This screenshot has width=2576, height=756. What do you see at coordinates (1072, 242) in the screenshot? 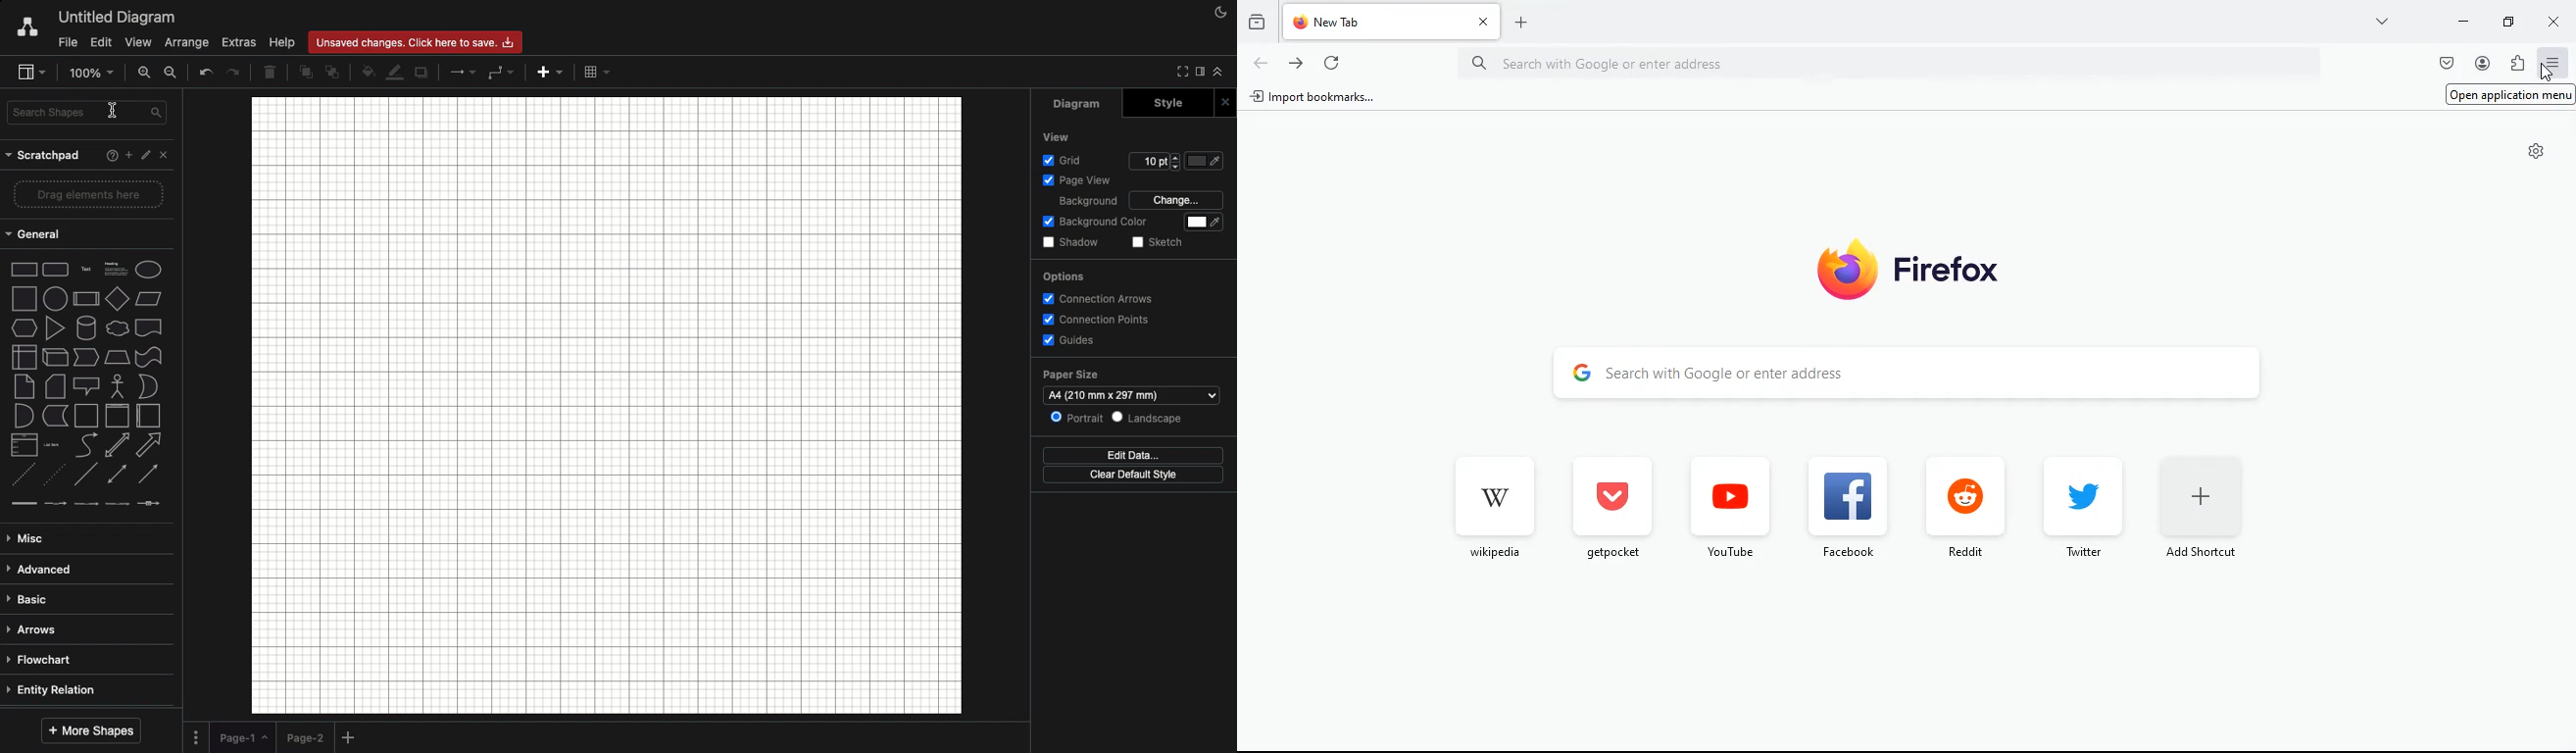
I see `Shadow` at bounding box center [1072, 242].